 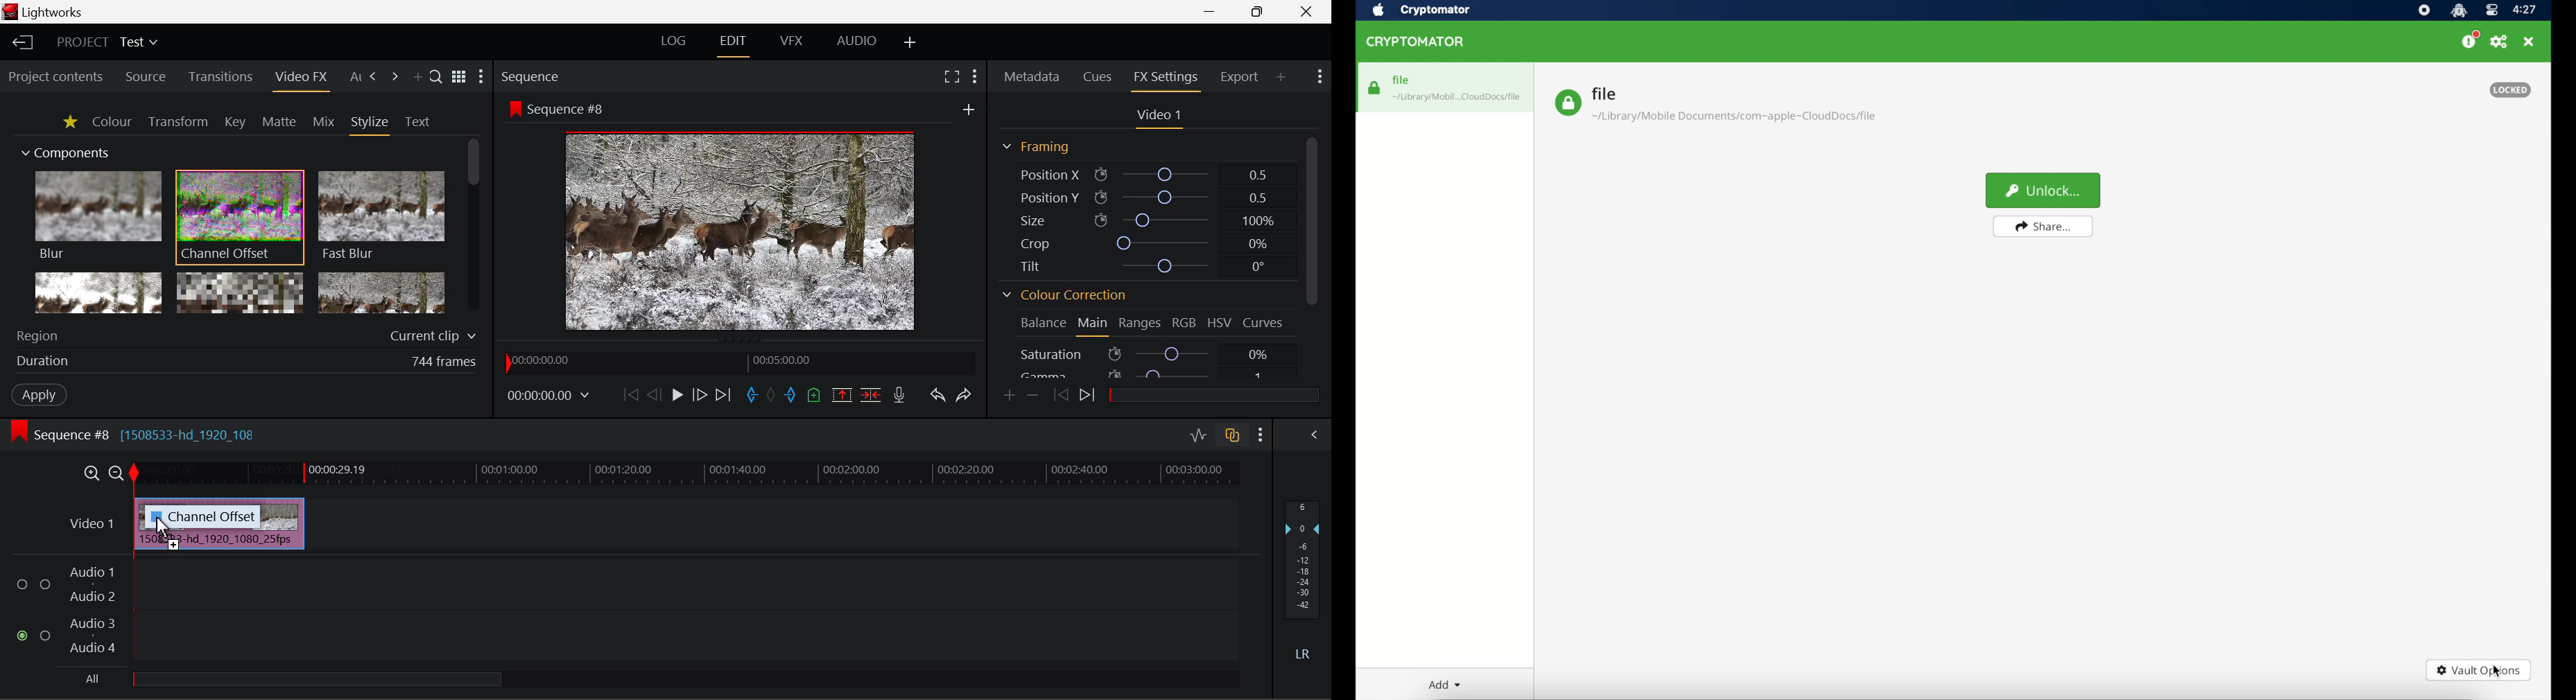 I want to click on Delete/Cut, so click(x=872, y=396).